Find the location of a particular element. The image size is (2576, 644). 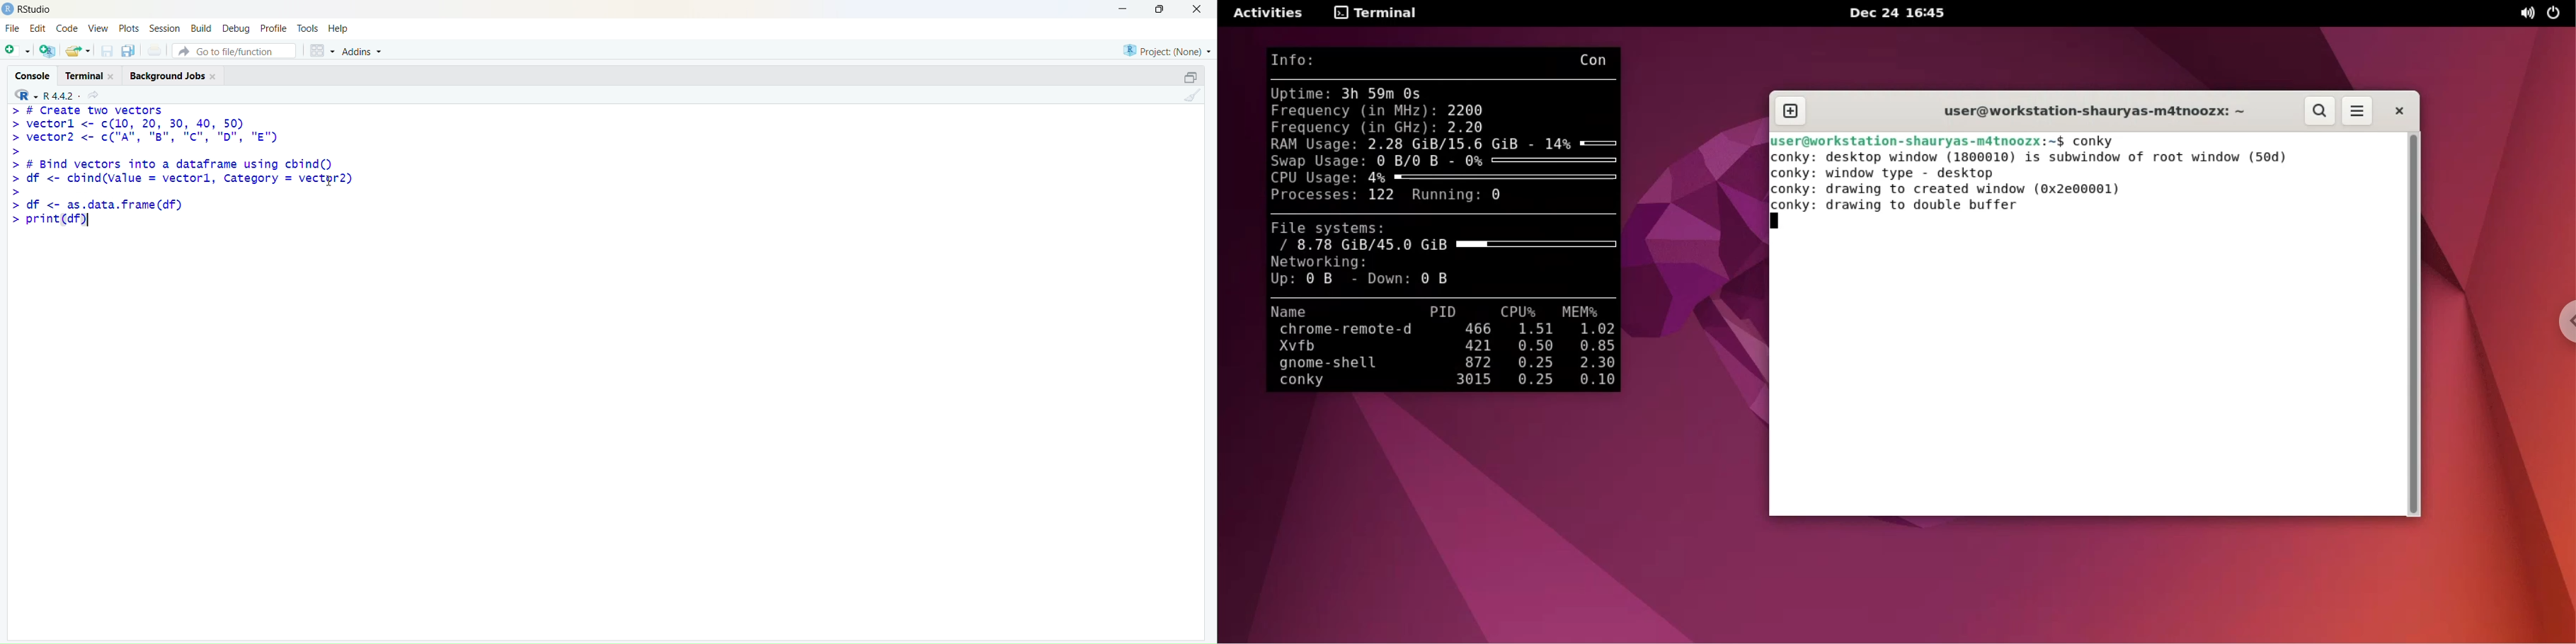

New File is located at coordinates (17, 51).